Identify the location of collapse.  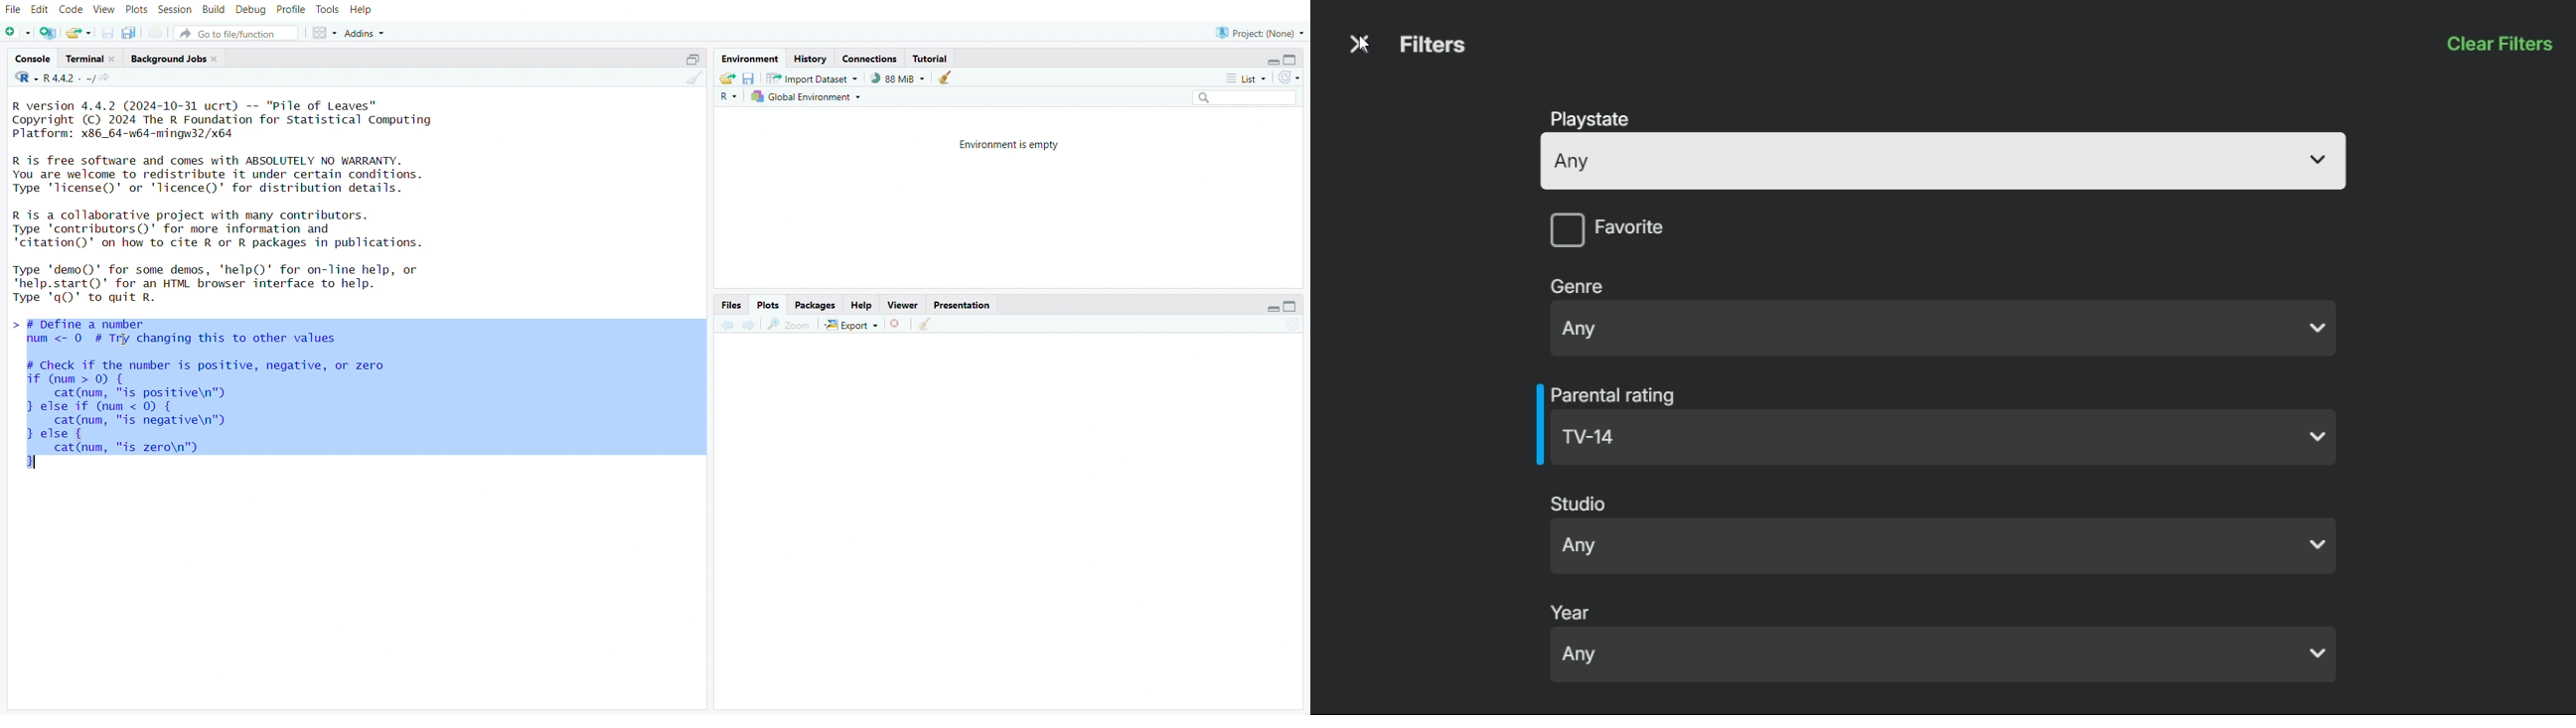
(1293, 60).